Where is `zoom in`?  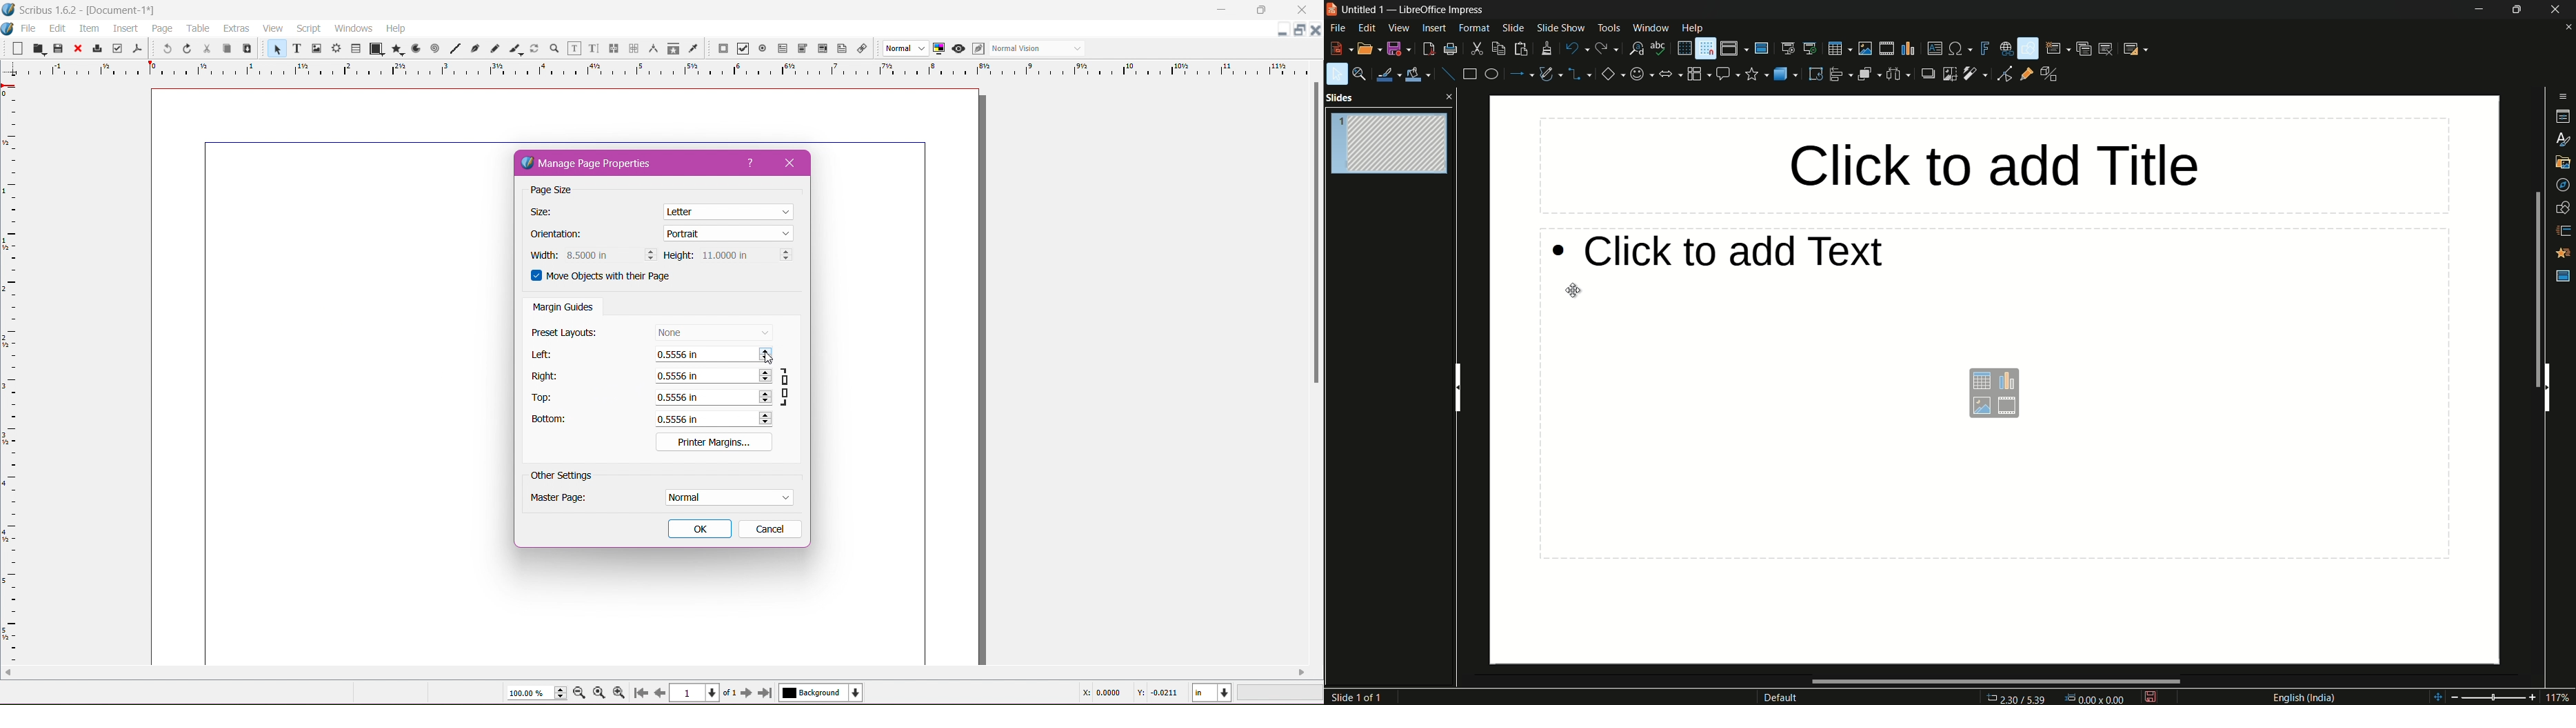 zoom in is located at coordinates (2533, 699).